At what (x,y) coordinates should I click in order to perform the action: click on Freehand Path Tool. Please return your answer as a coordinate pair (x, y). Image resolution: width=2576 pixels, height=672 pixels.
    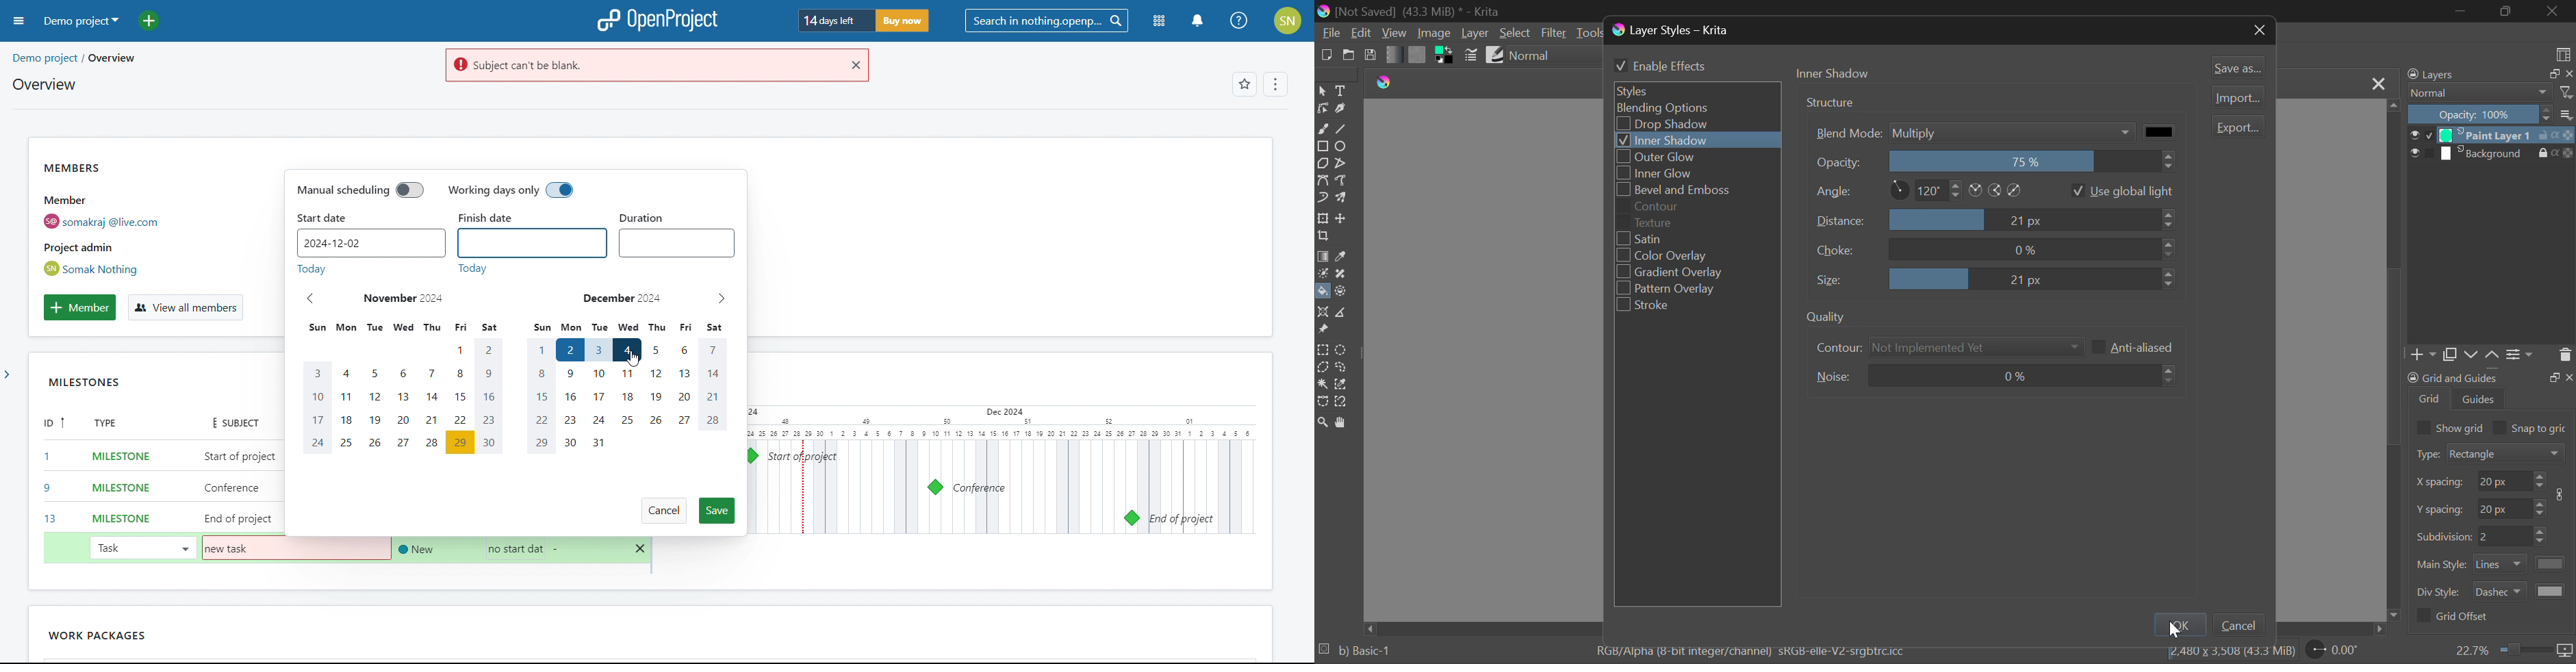
    Looking at the image, I should click on (1342, 179).